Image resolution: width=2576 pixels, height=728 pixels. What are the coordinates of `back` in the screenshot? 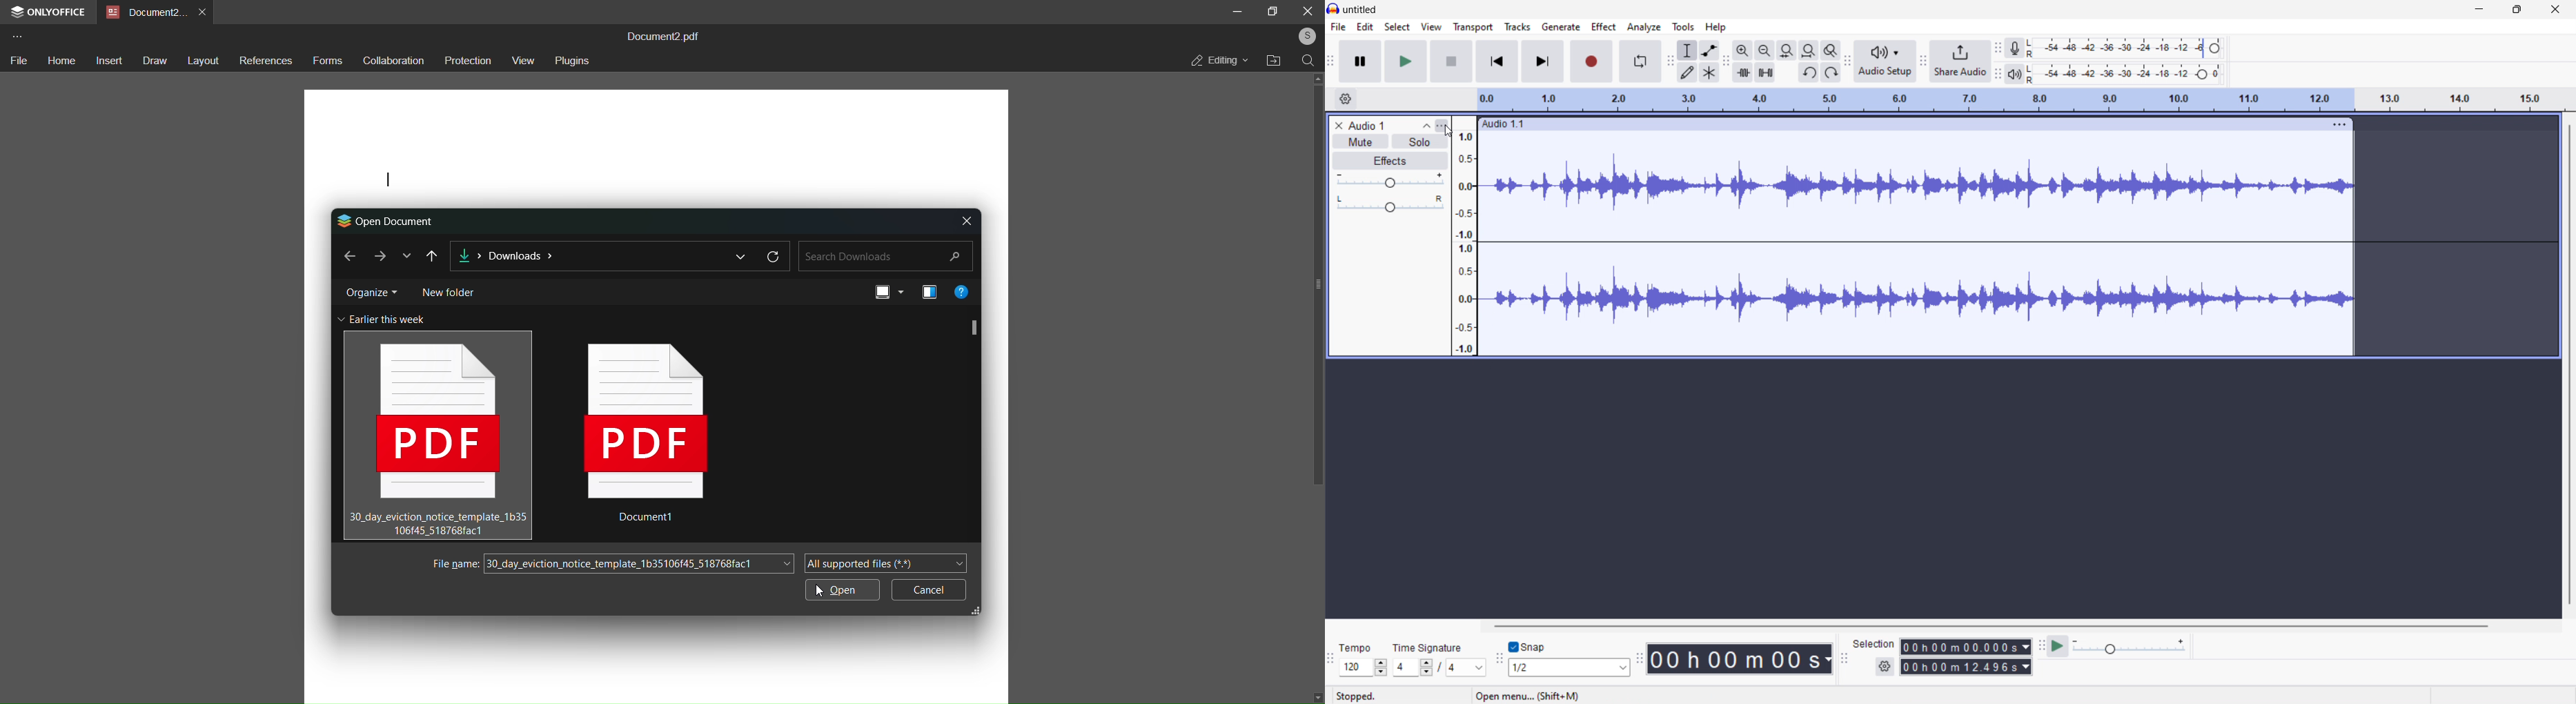 It's located at (348, 255).